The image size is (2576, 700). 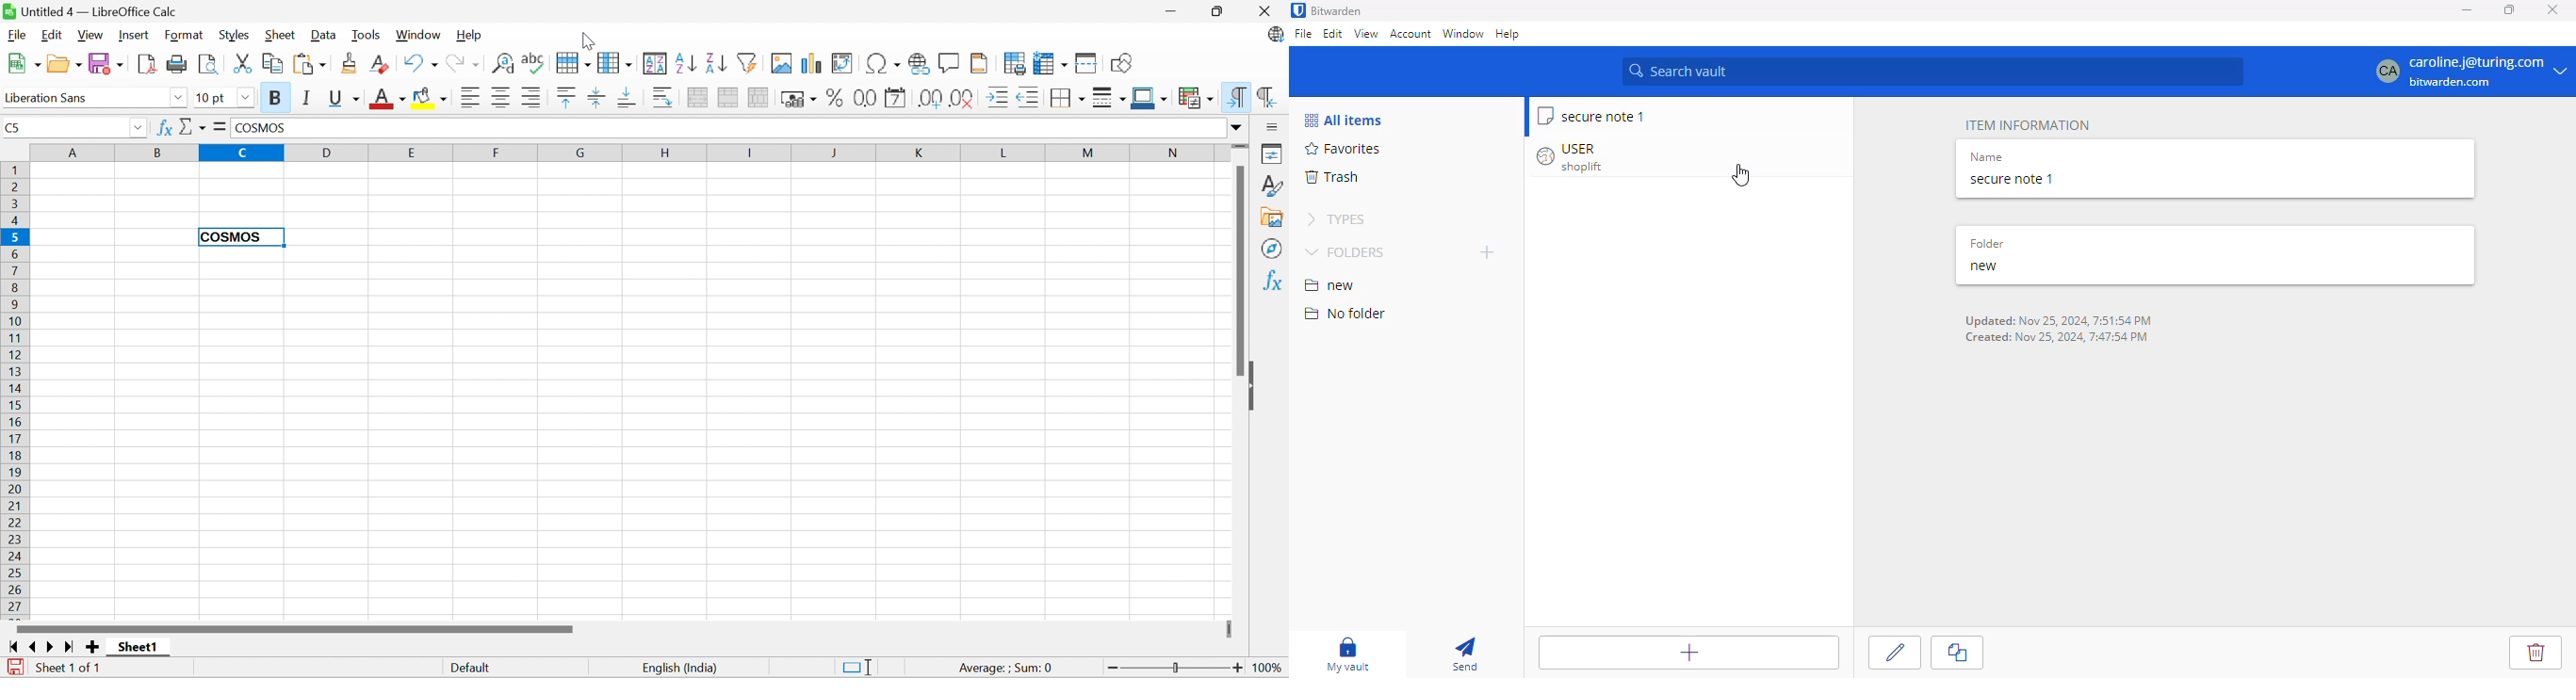 I want to click on Merge Cells, so click(x=728, y=98).